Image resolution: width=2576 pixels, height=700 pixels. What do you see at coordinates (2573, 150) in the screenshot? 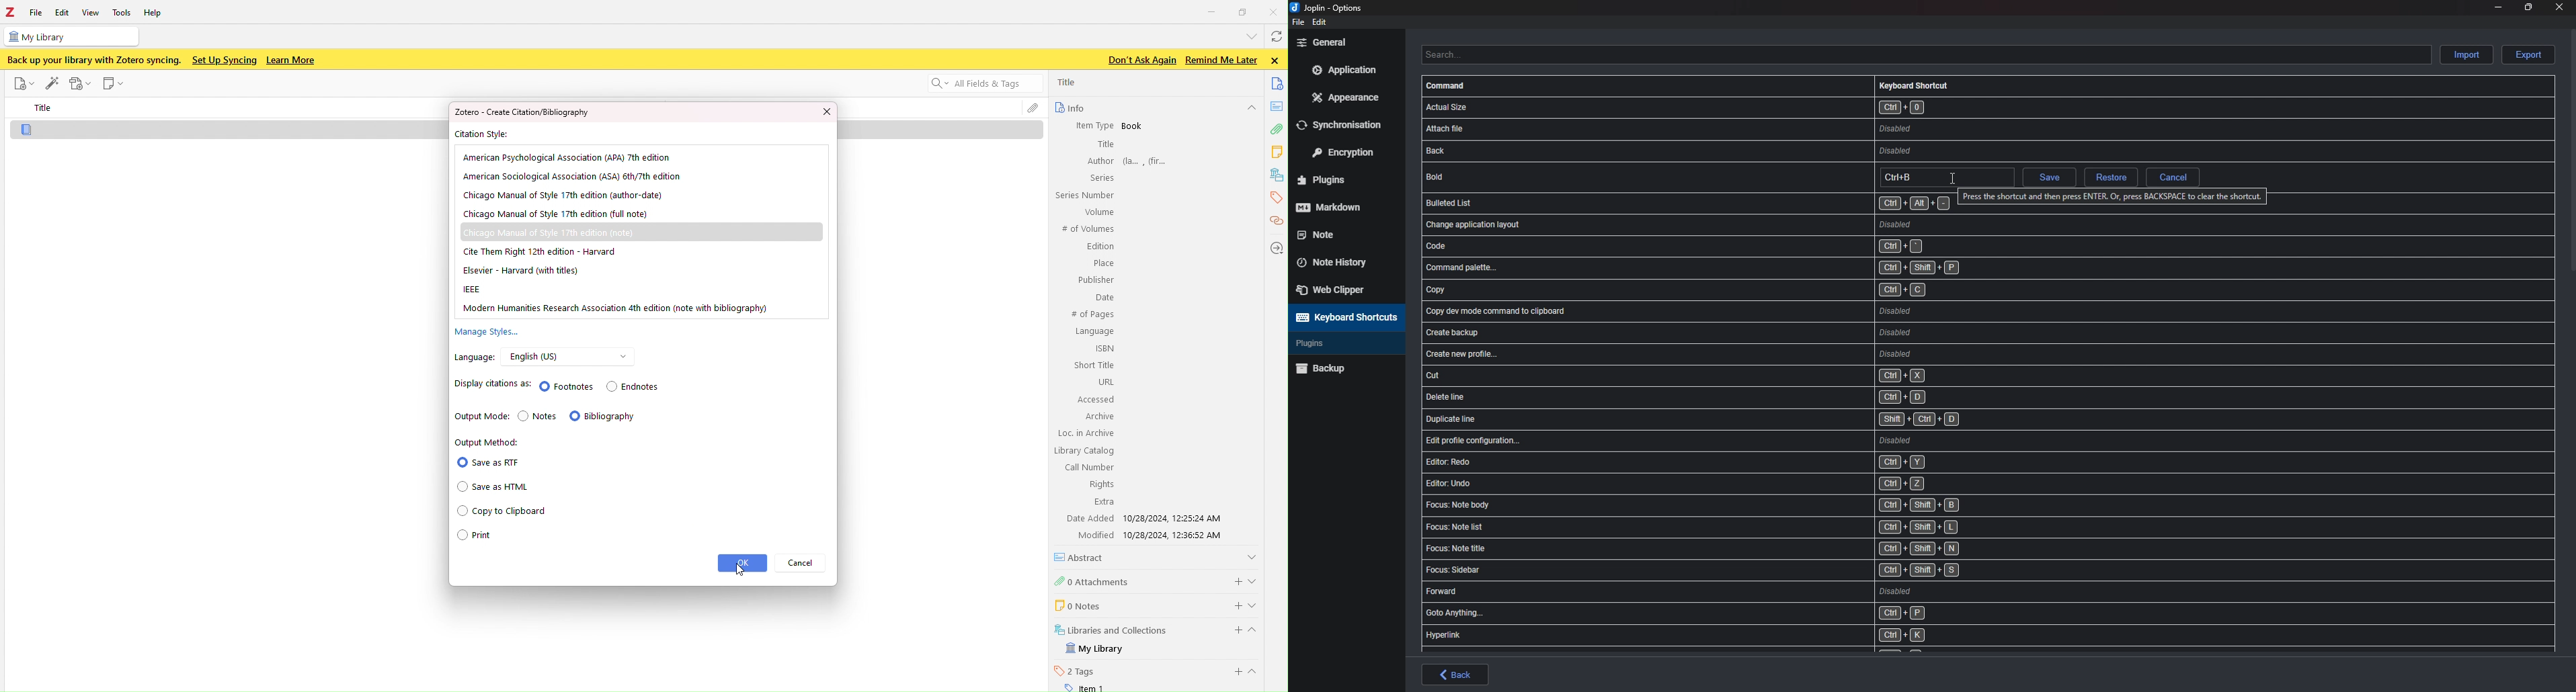
I see `scroll bar` at bounding box center [2573, 150].